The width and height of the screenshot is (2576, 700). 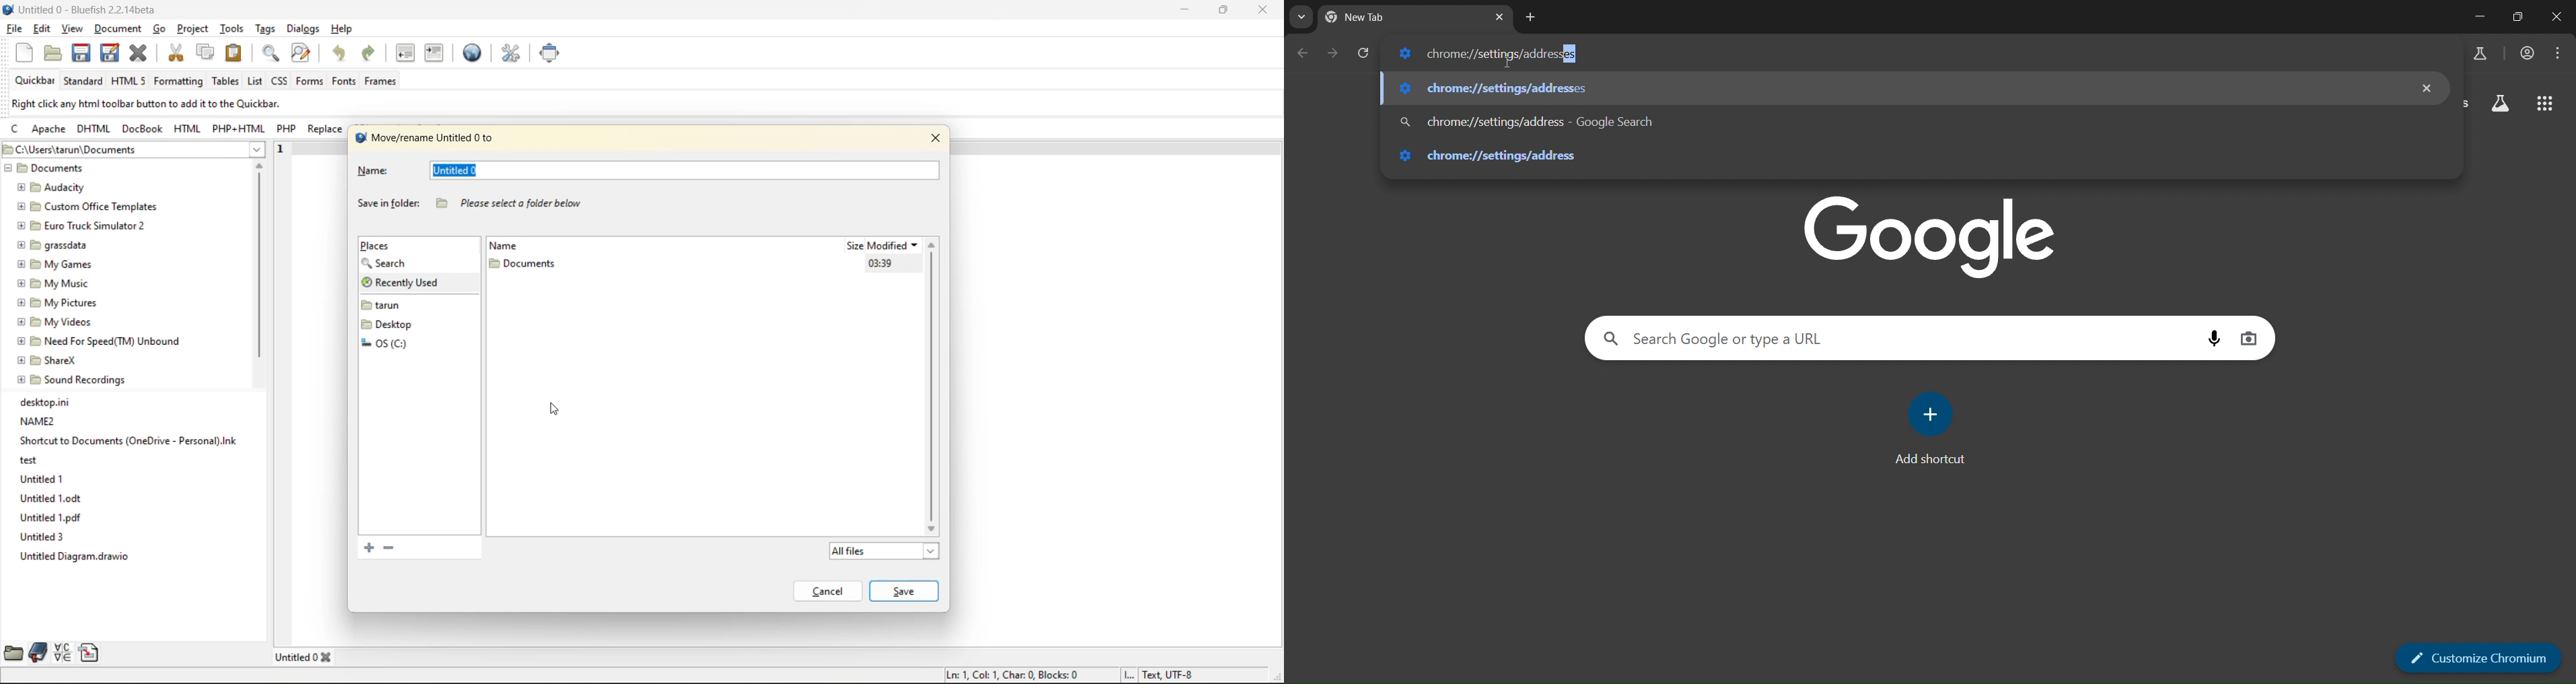 What do you see at coordinates (205, 53) in the screenshot?
I see `copy` at bounding box center [205, 53].